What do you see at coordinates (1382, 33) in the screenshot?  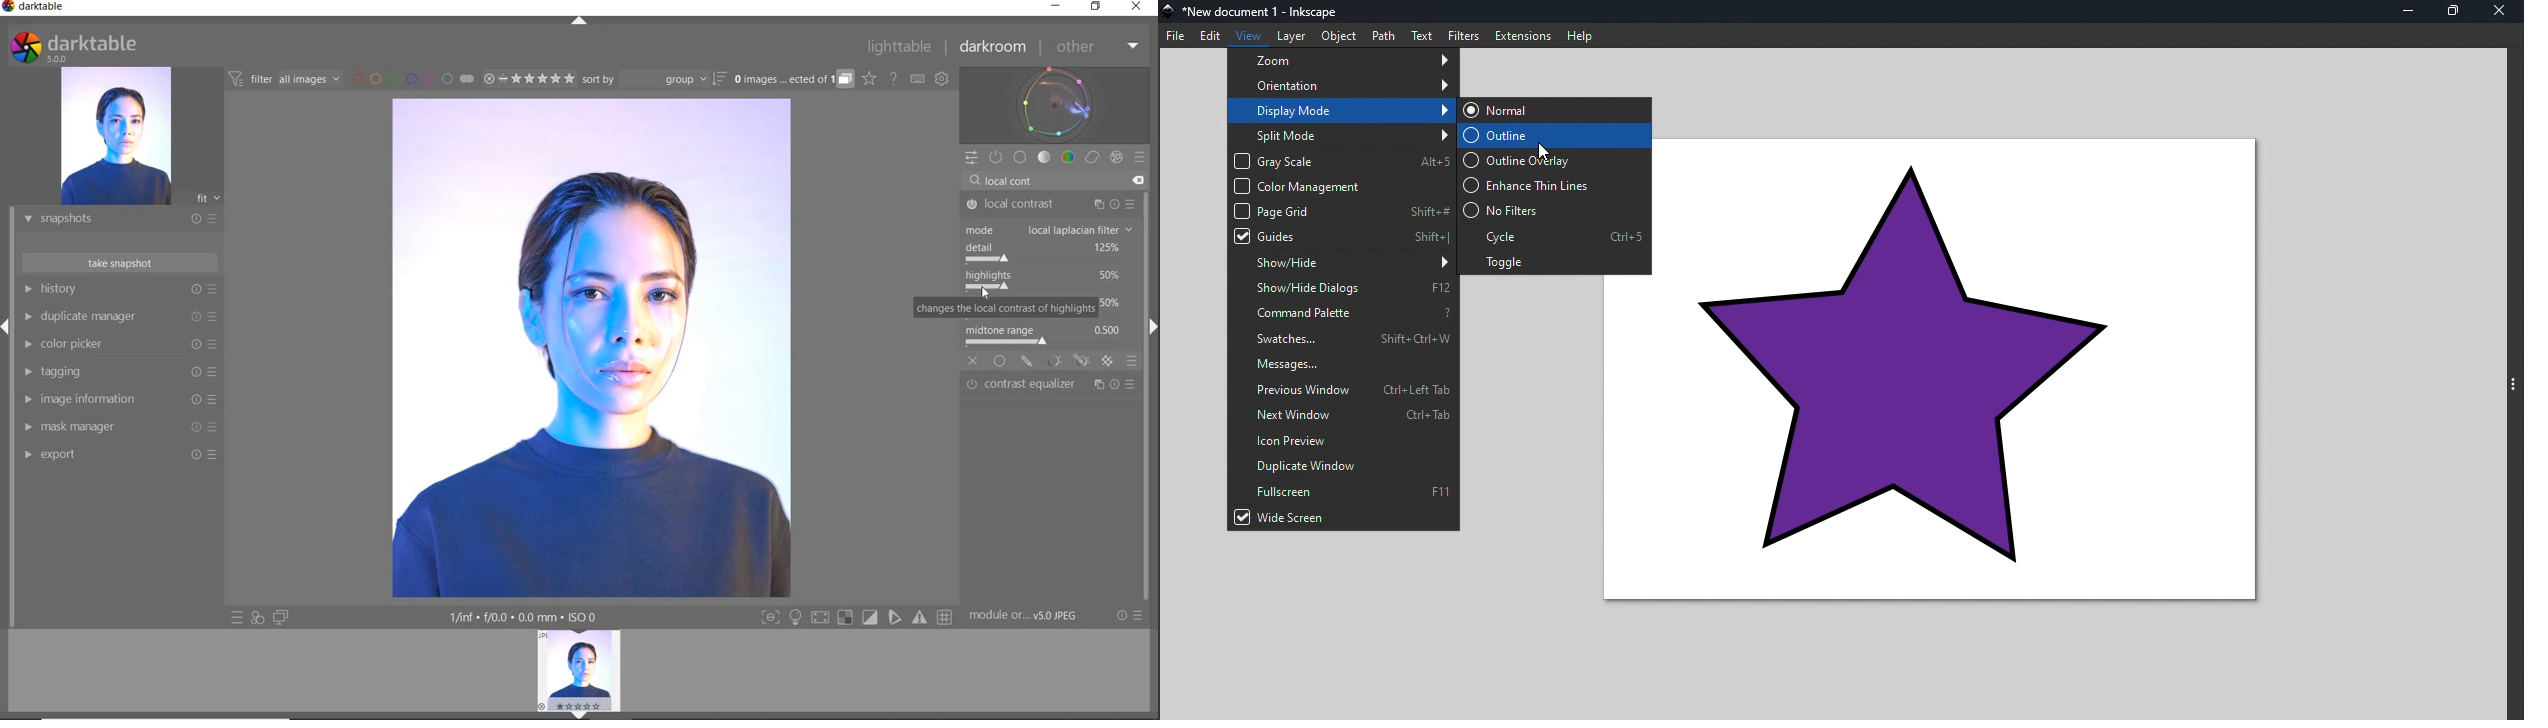 I see `Path` at bounding box center [1382, 33].